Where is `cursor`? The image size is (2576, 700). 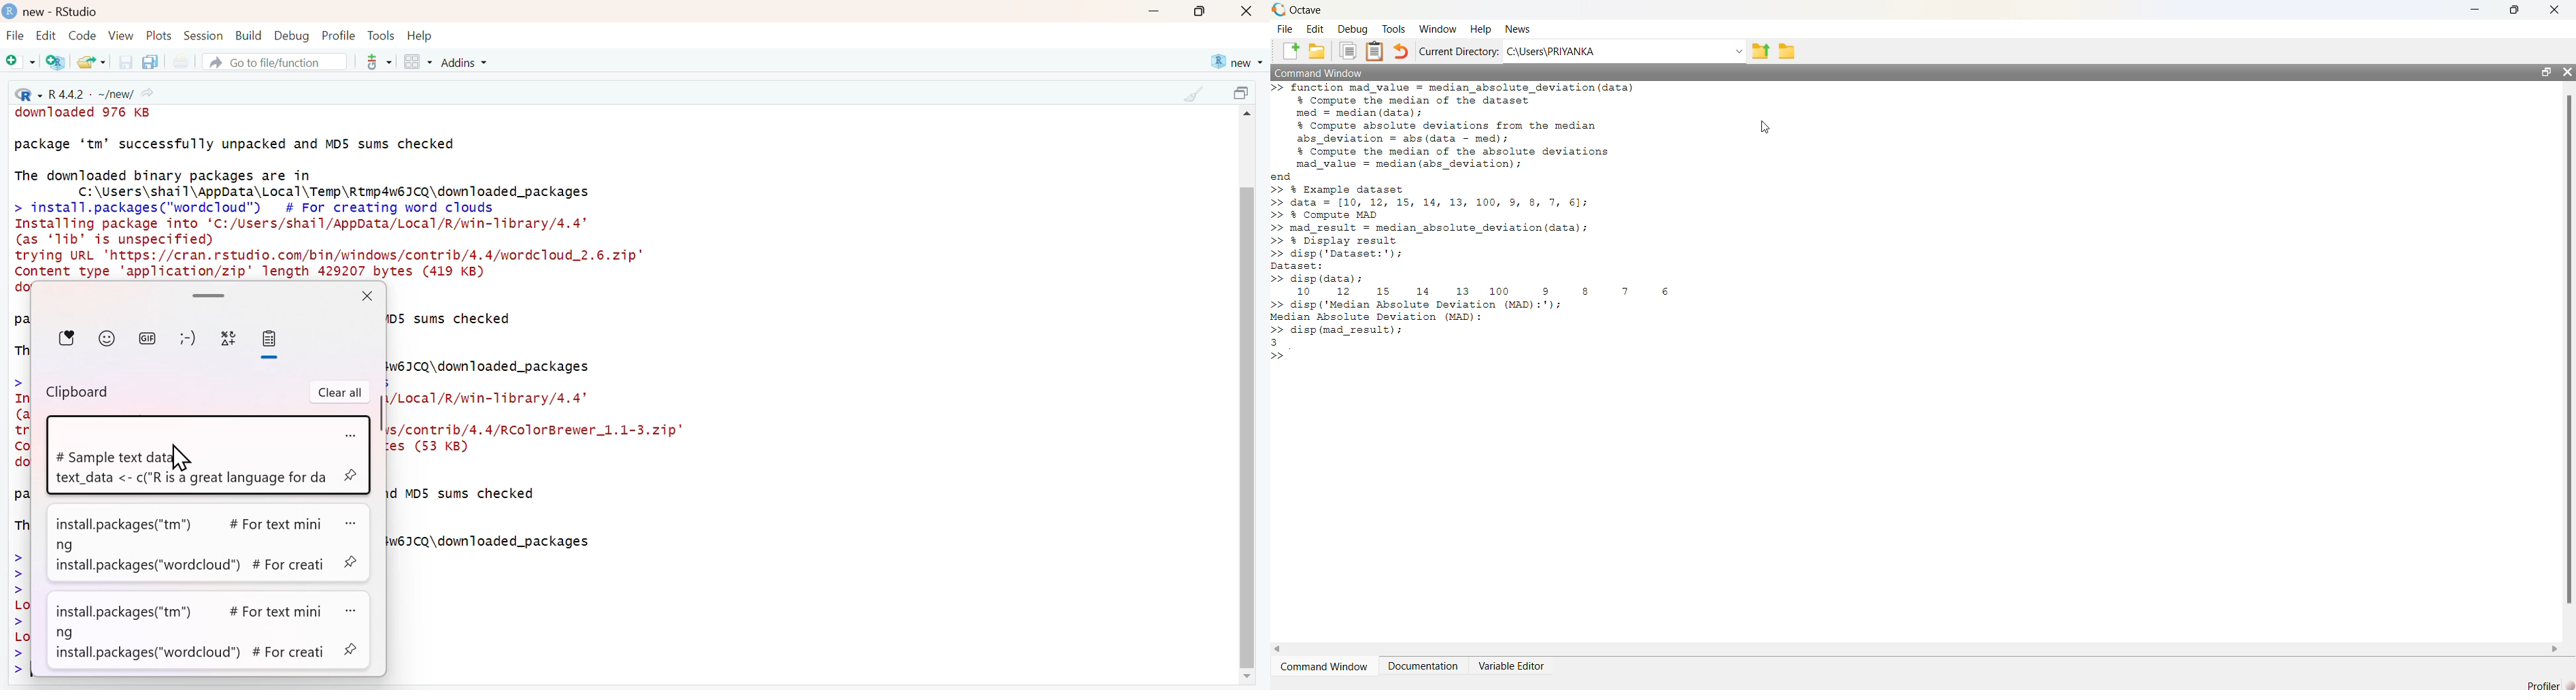 cursor is located at coordinates (181, 457).